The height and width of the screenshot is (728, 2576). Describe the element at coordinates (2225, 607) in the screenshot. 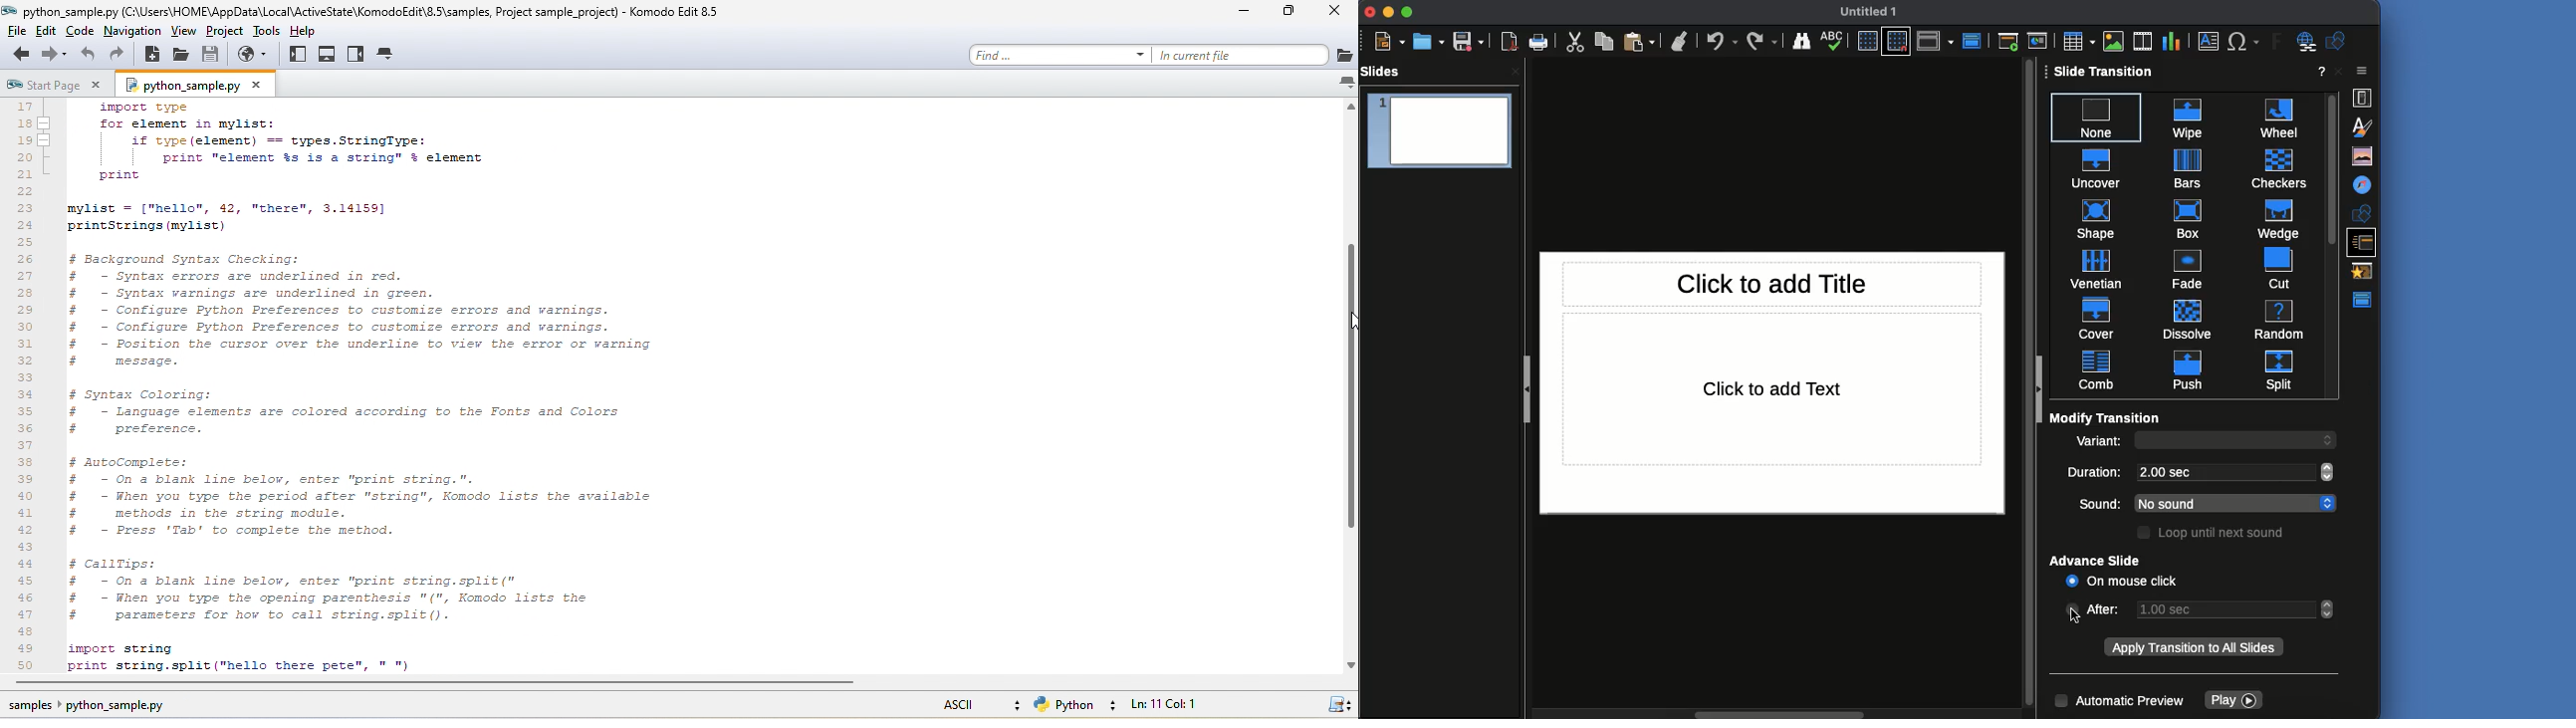

I see `1.00 sec` at that location.